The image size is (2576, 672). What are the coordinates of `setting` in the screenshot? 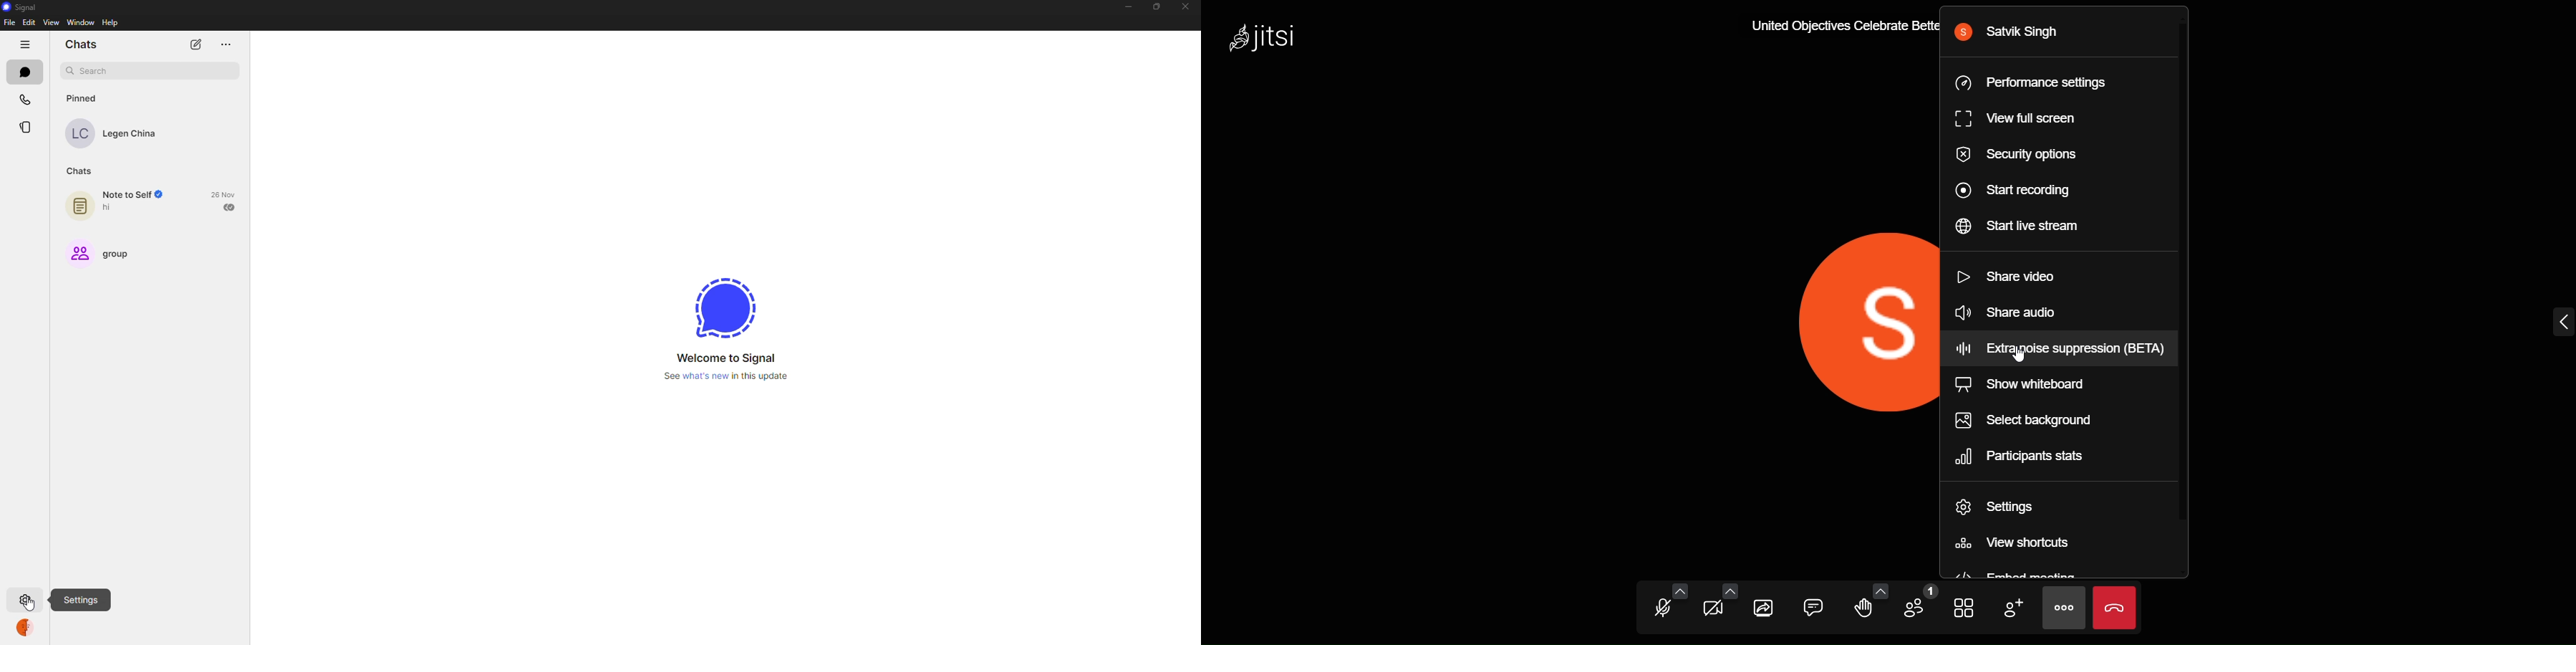 It's located at (2005, 505).